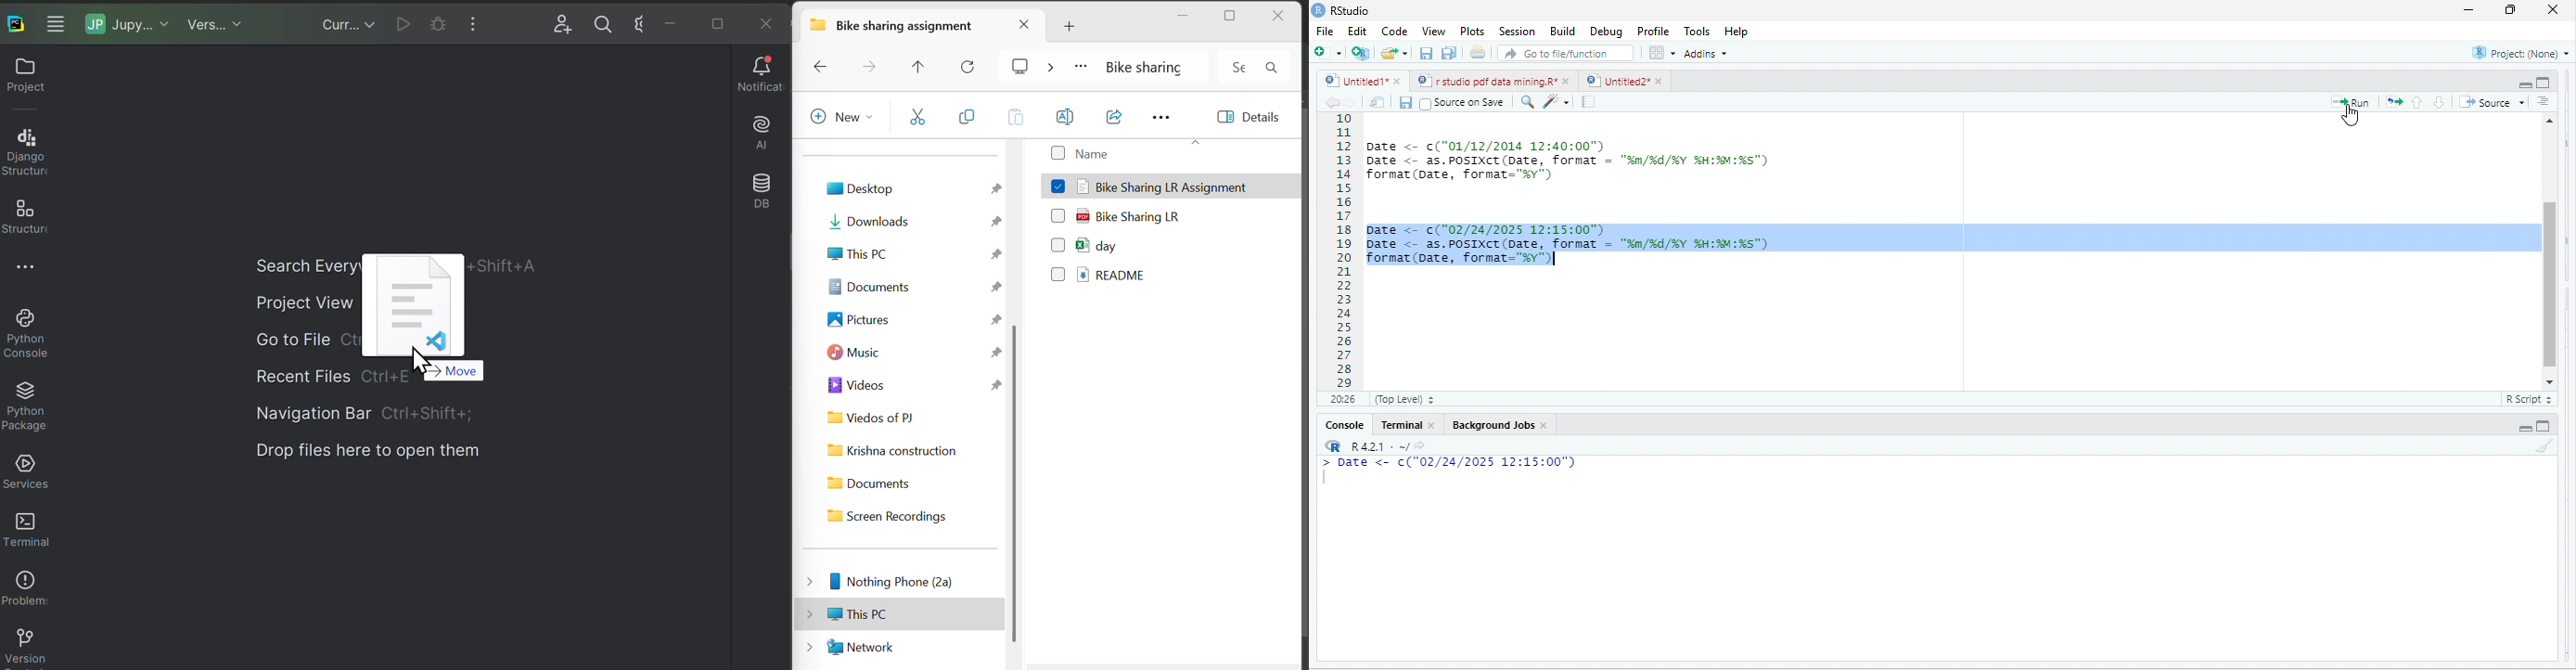 This screenshot has height=672, width=2576. What do you see at coordinates (2551, 119) in the screenshot?
I see `scroll up` at bounding box center [2551, 119].